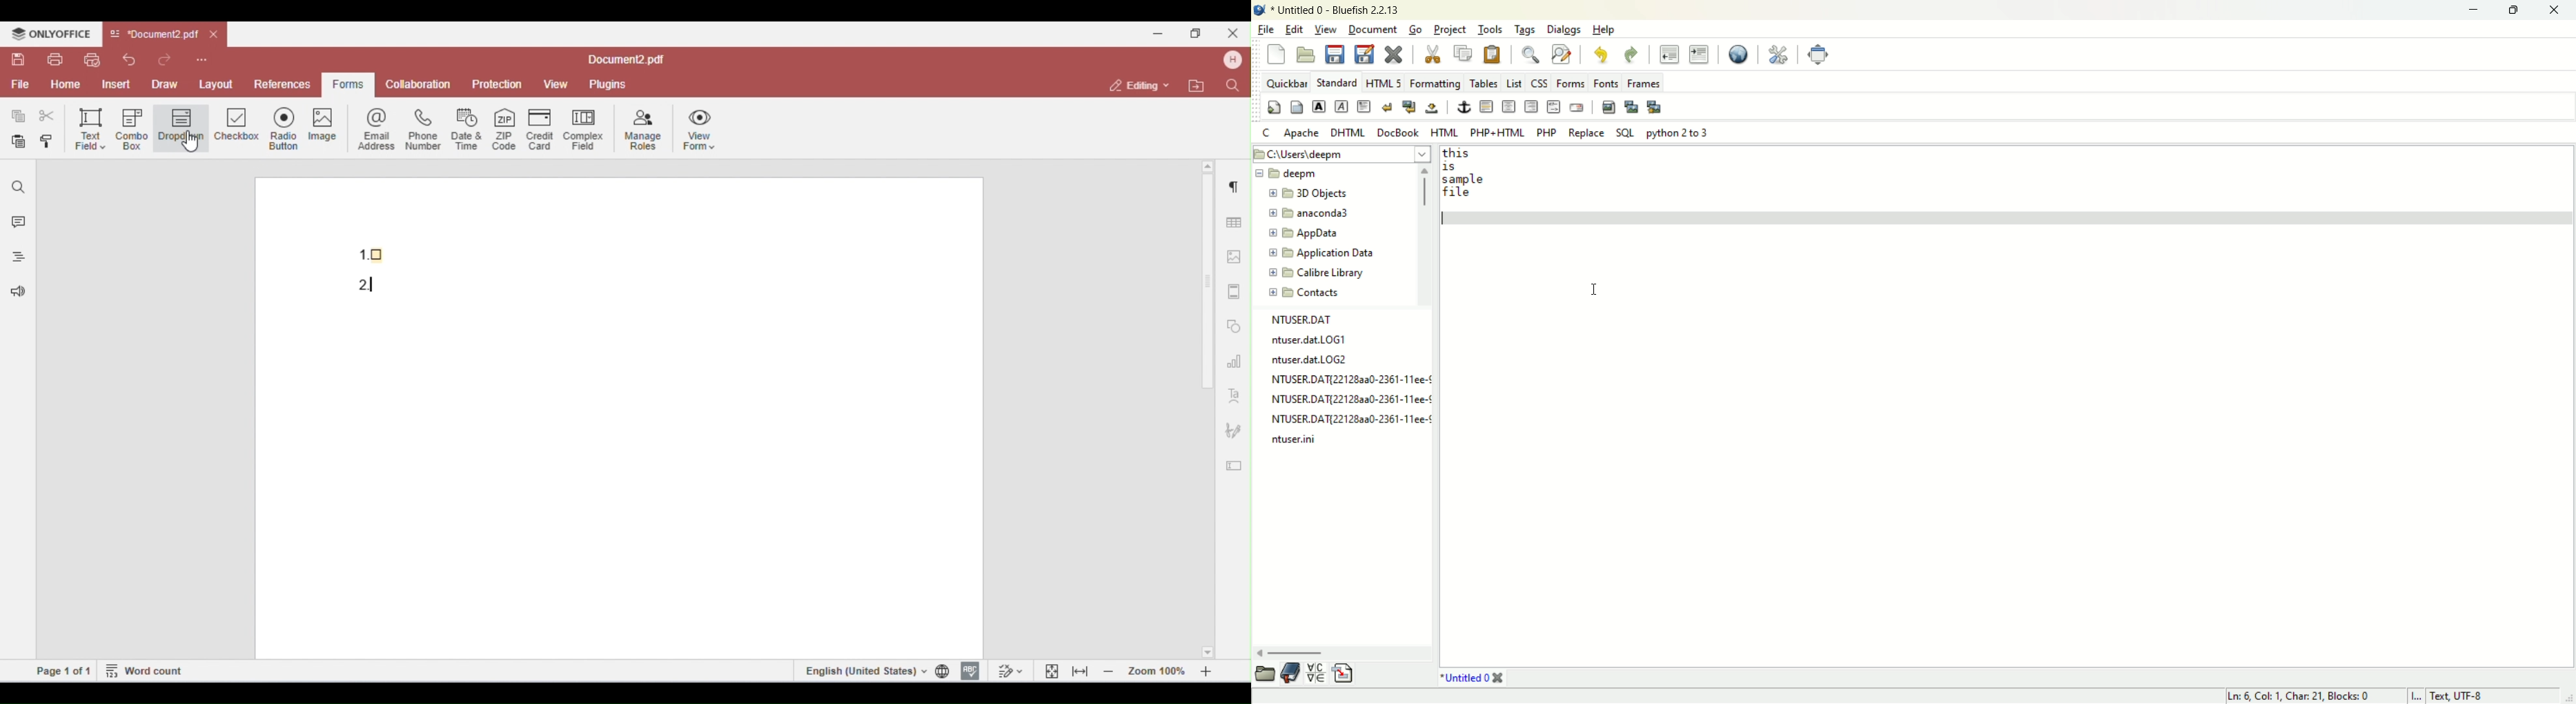 The height and width of the screenshot is (728, 2576). What do you see at coordinates (1288, 173) in the screenshot?
I see `deepm` at bounding box center [1288, 173].